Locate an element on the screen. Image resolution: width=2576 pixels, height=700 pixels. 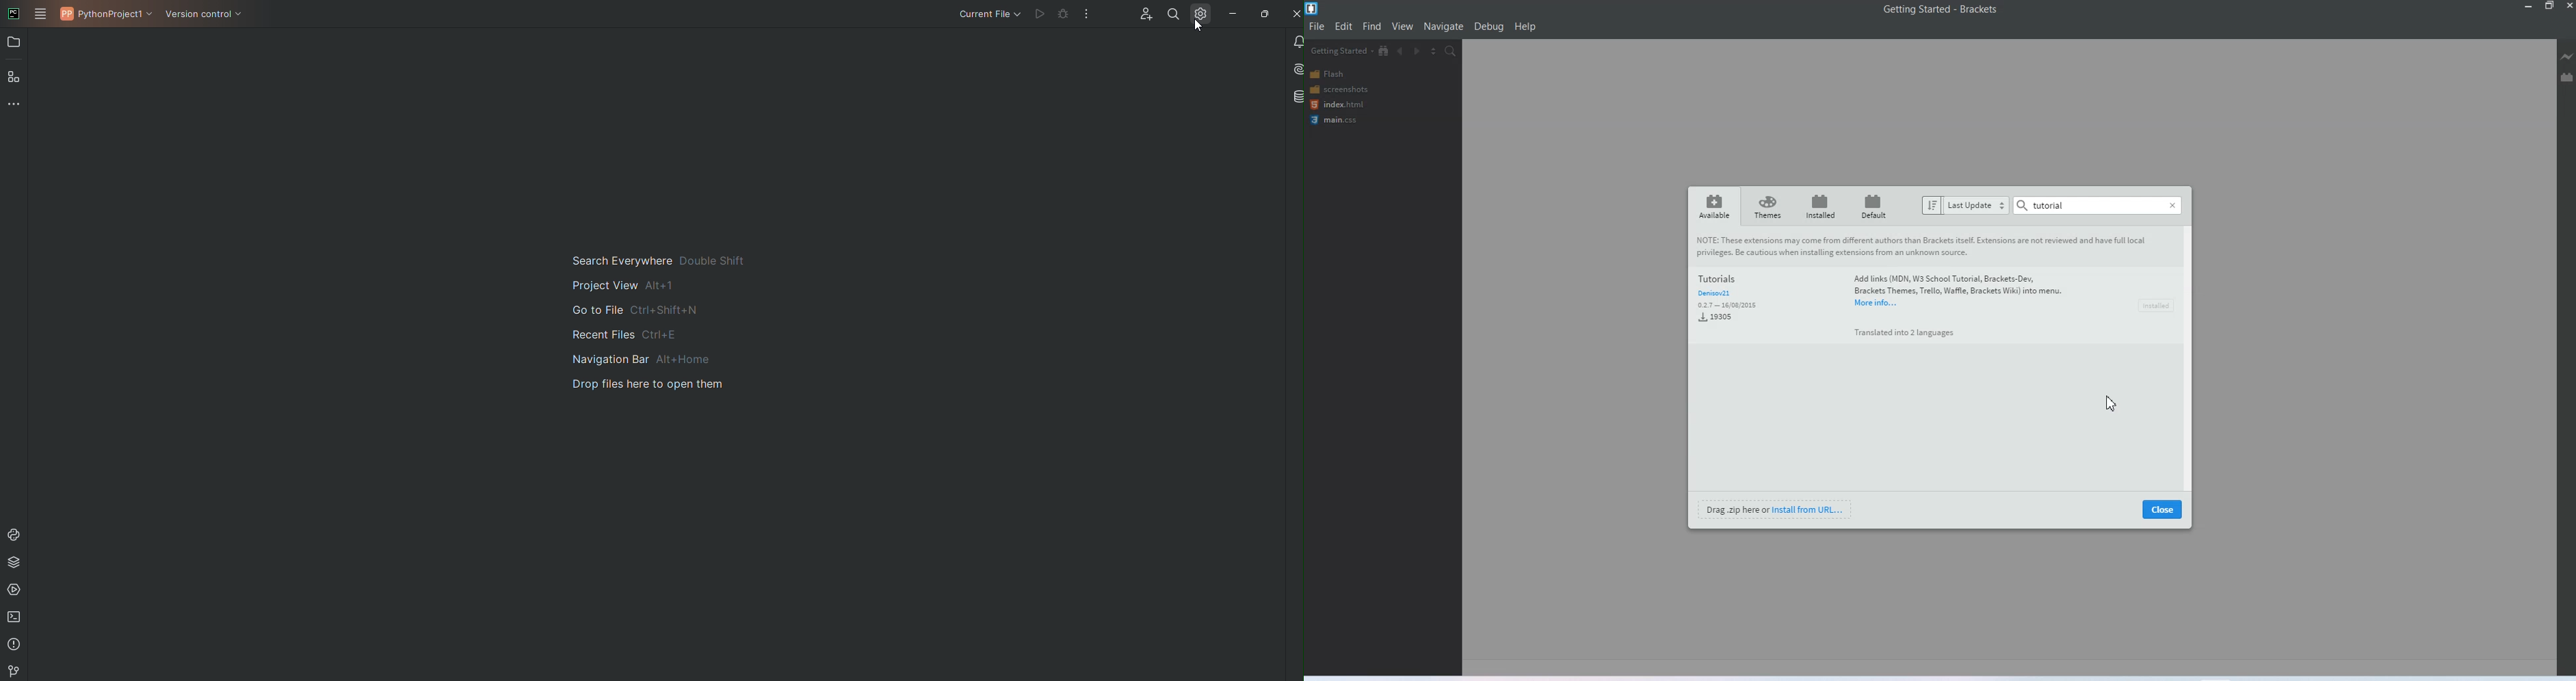
Edit is located at coordinates (1343, 26).